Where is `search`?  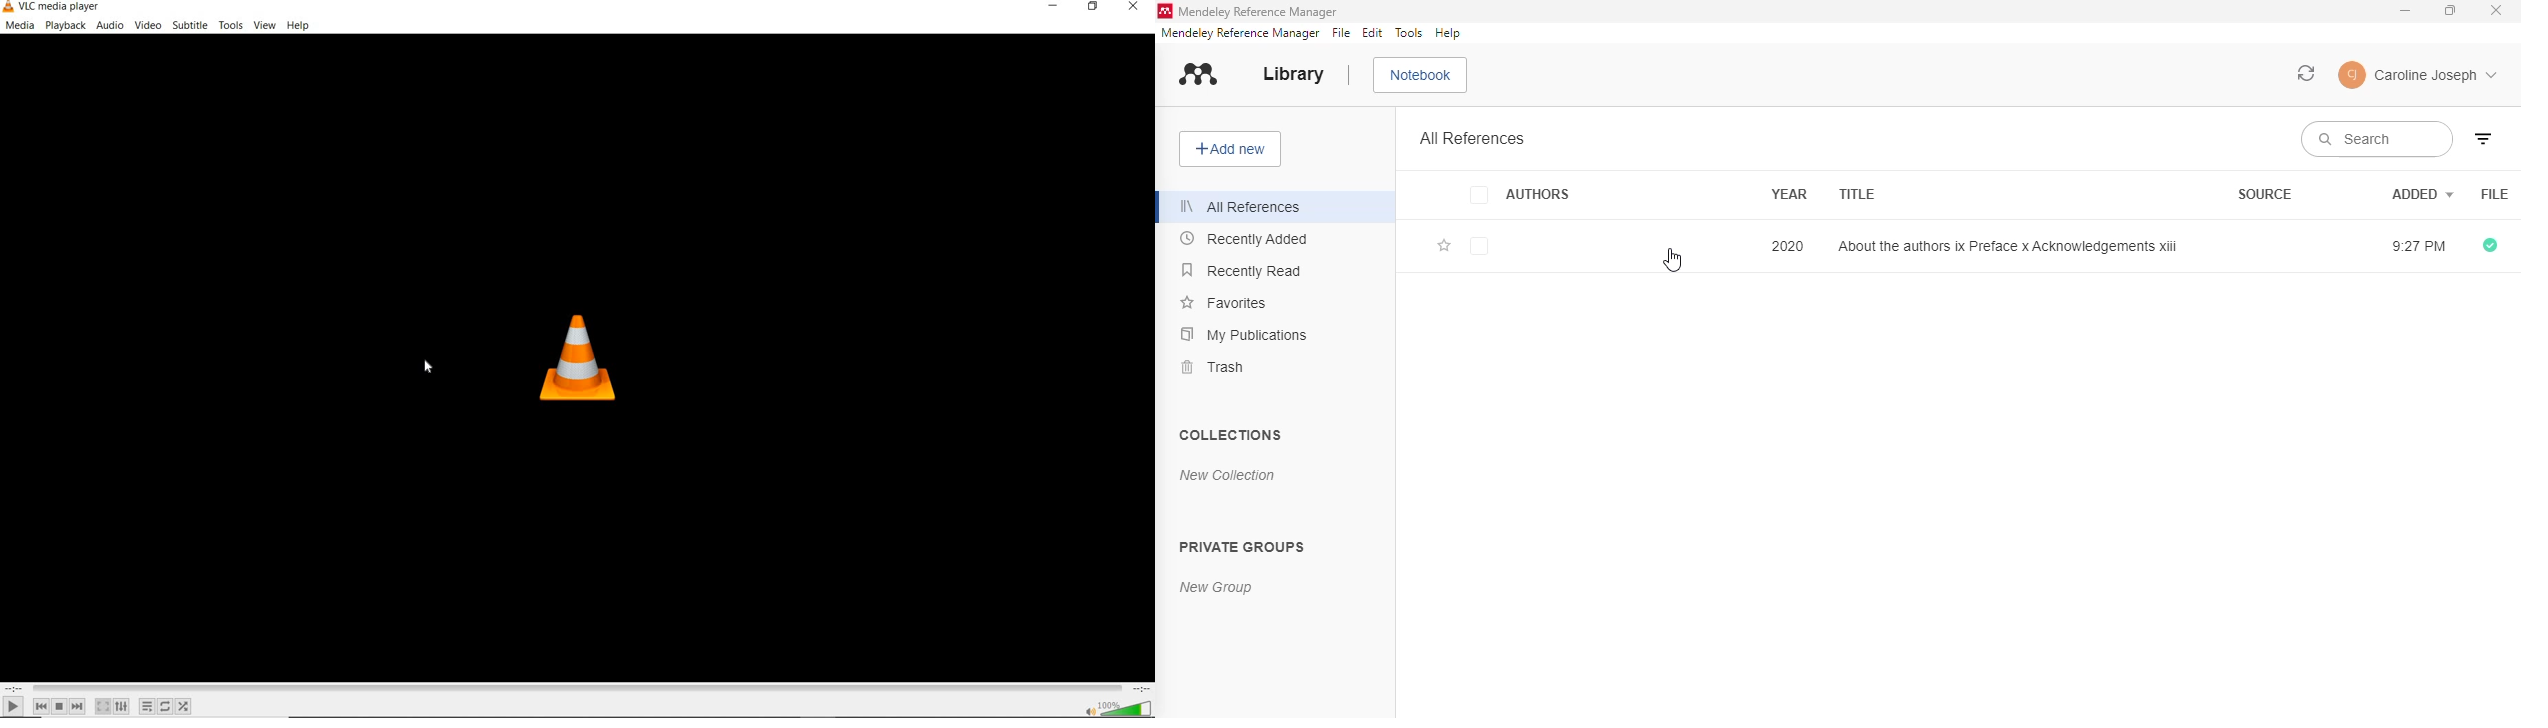
search is located at coordinates (2378, 138).